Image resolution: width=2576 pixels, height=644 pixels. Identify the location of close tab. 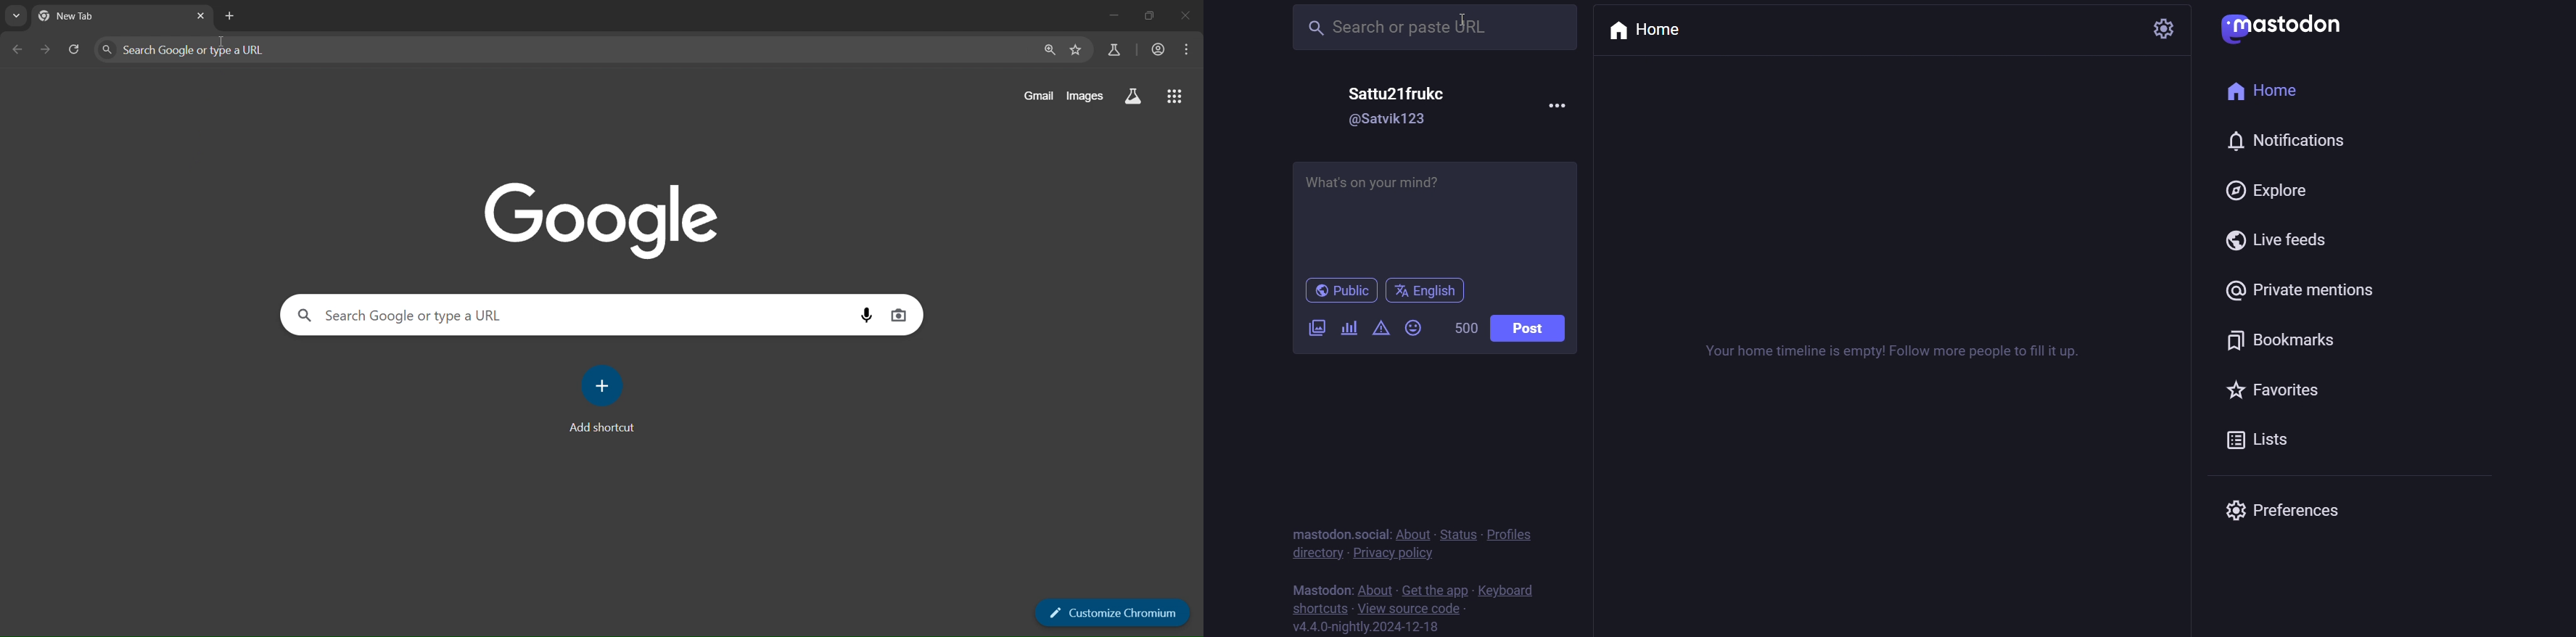
(202, 18).